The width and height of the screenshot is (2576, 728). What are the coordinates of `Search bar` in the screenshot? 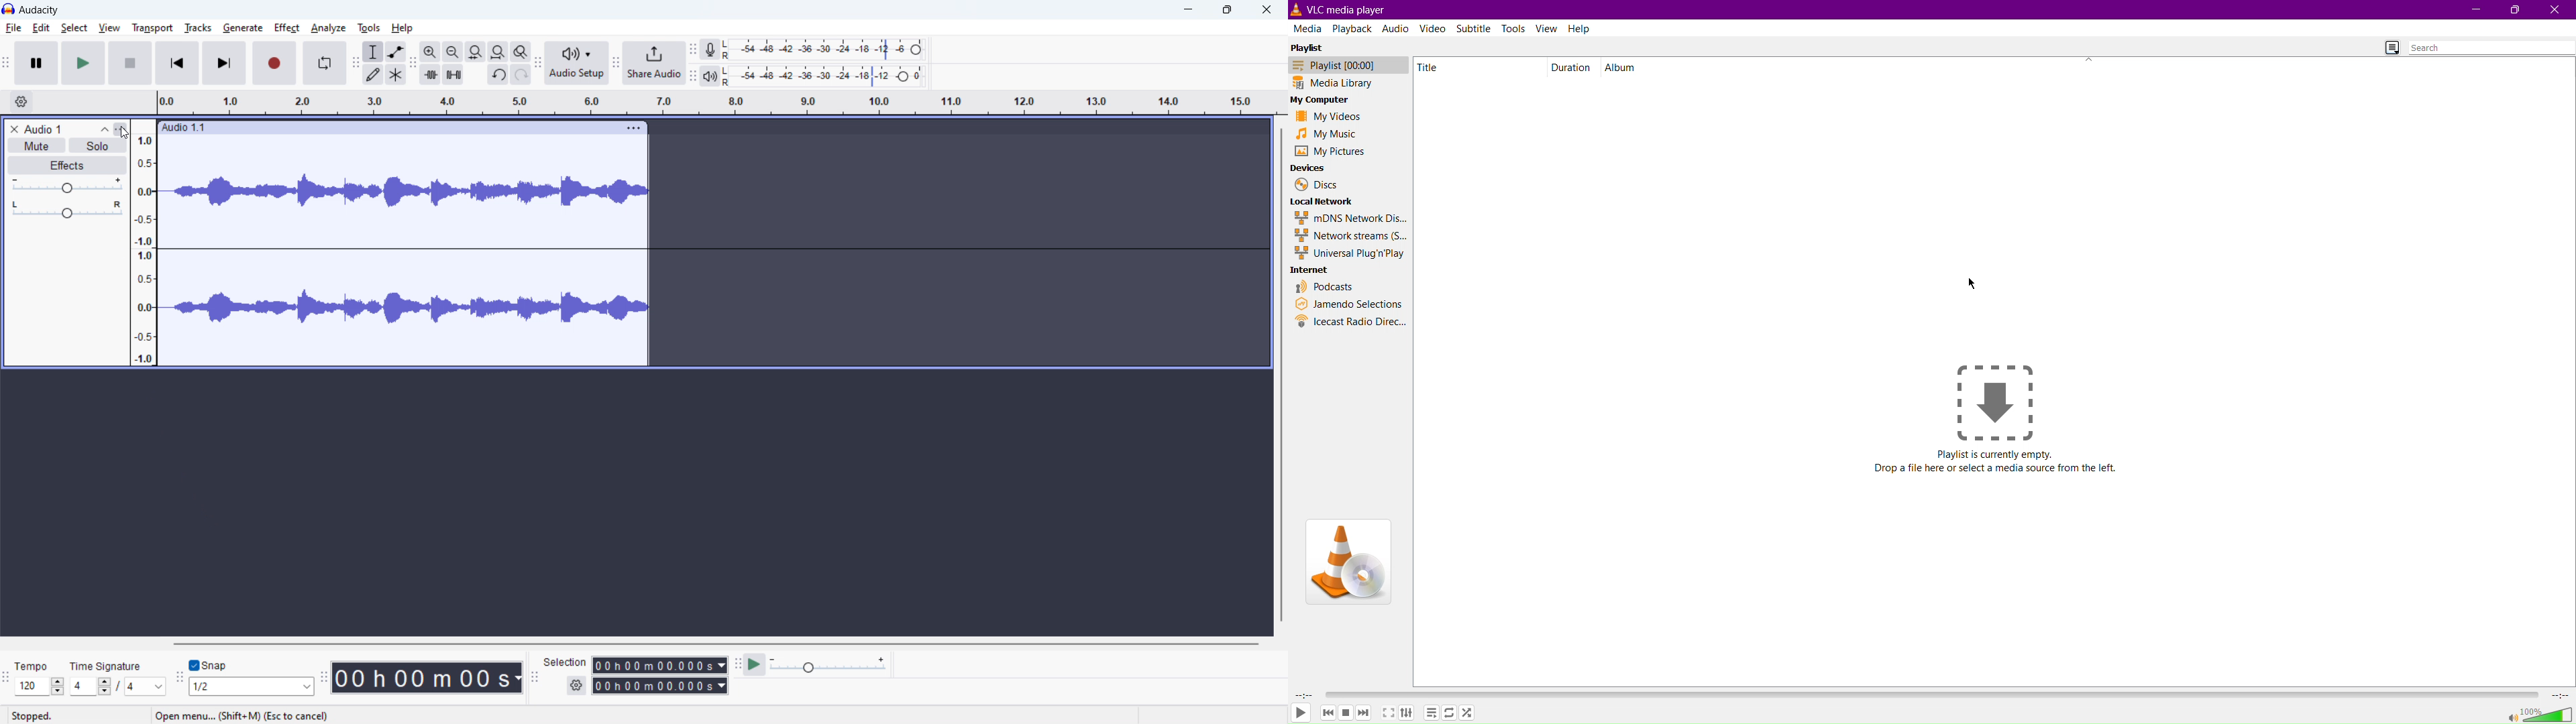 It's located at (2491, 48).